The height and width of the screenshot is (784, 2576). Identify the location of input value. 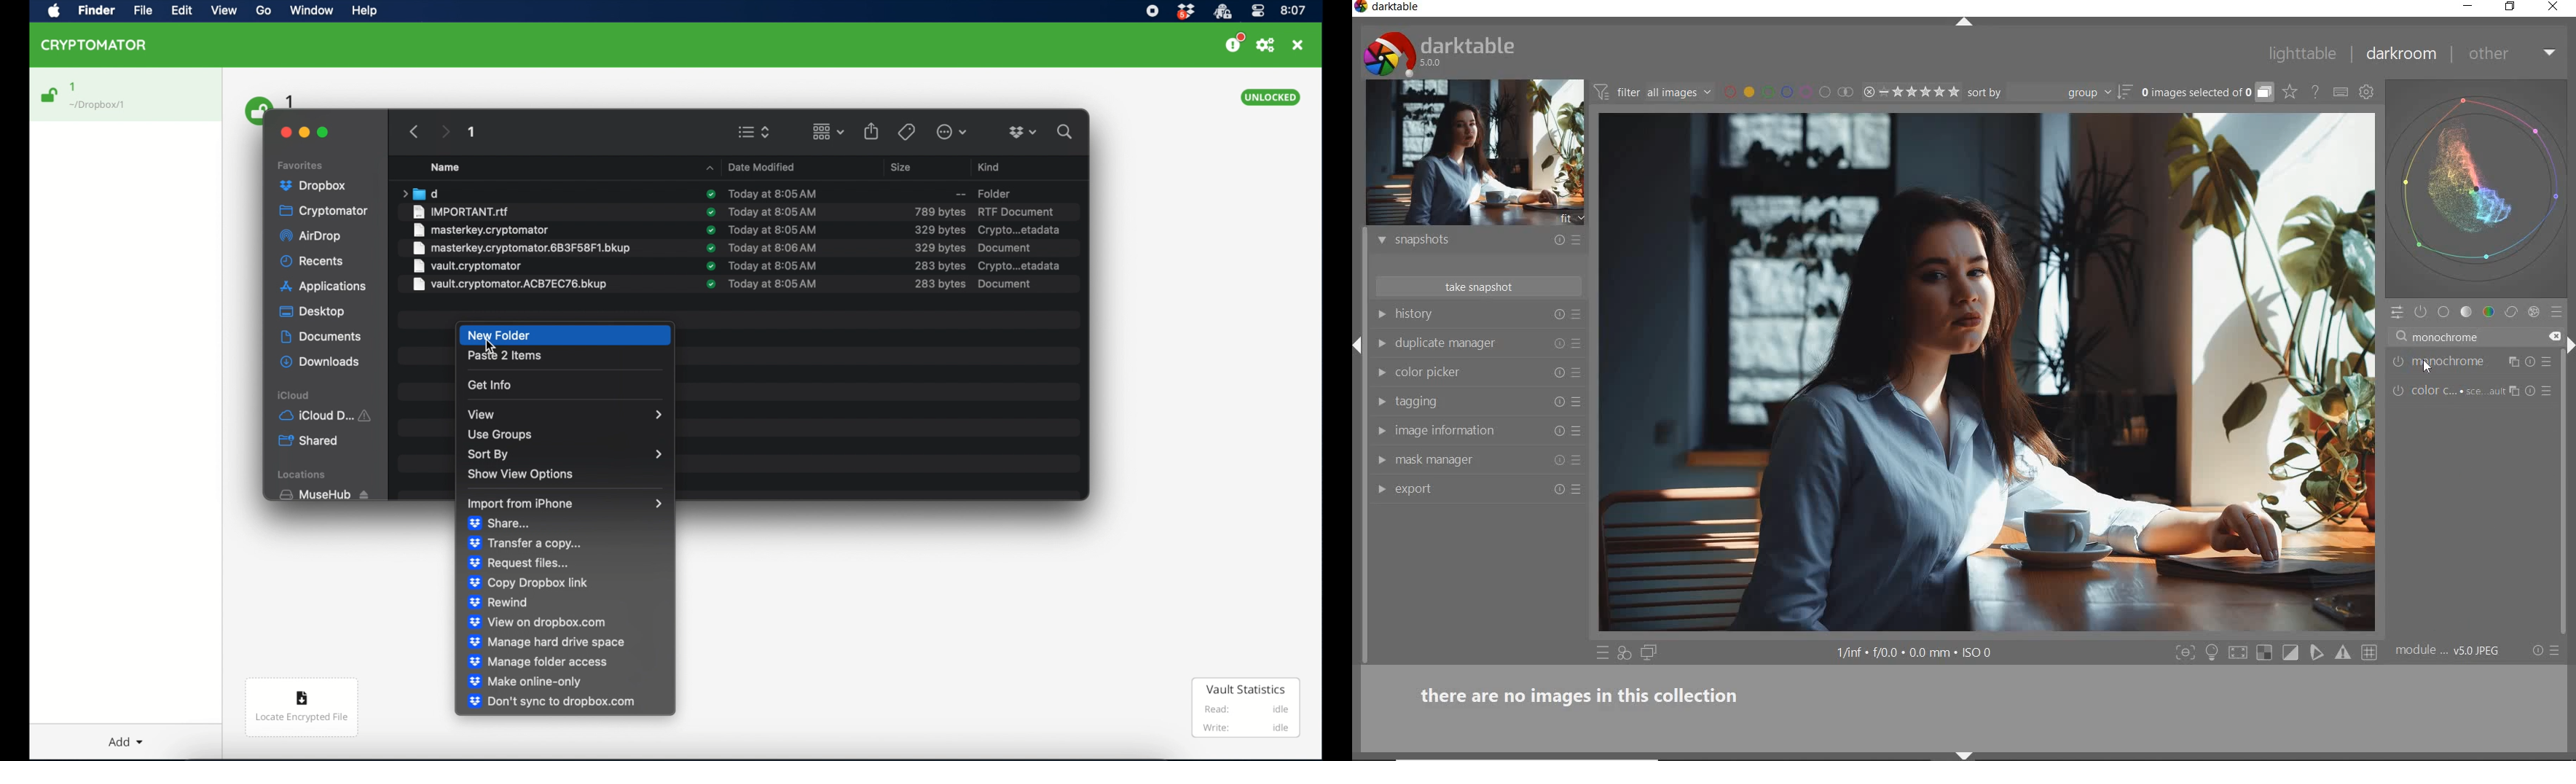
(2445, 336).